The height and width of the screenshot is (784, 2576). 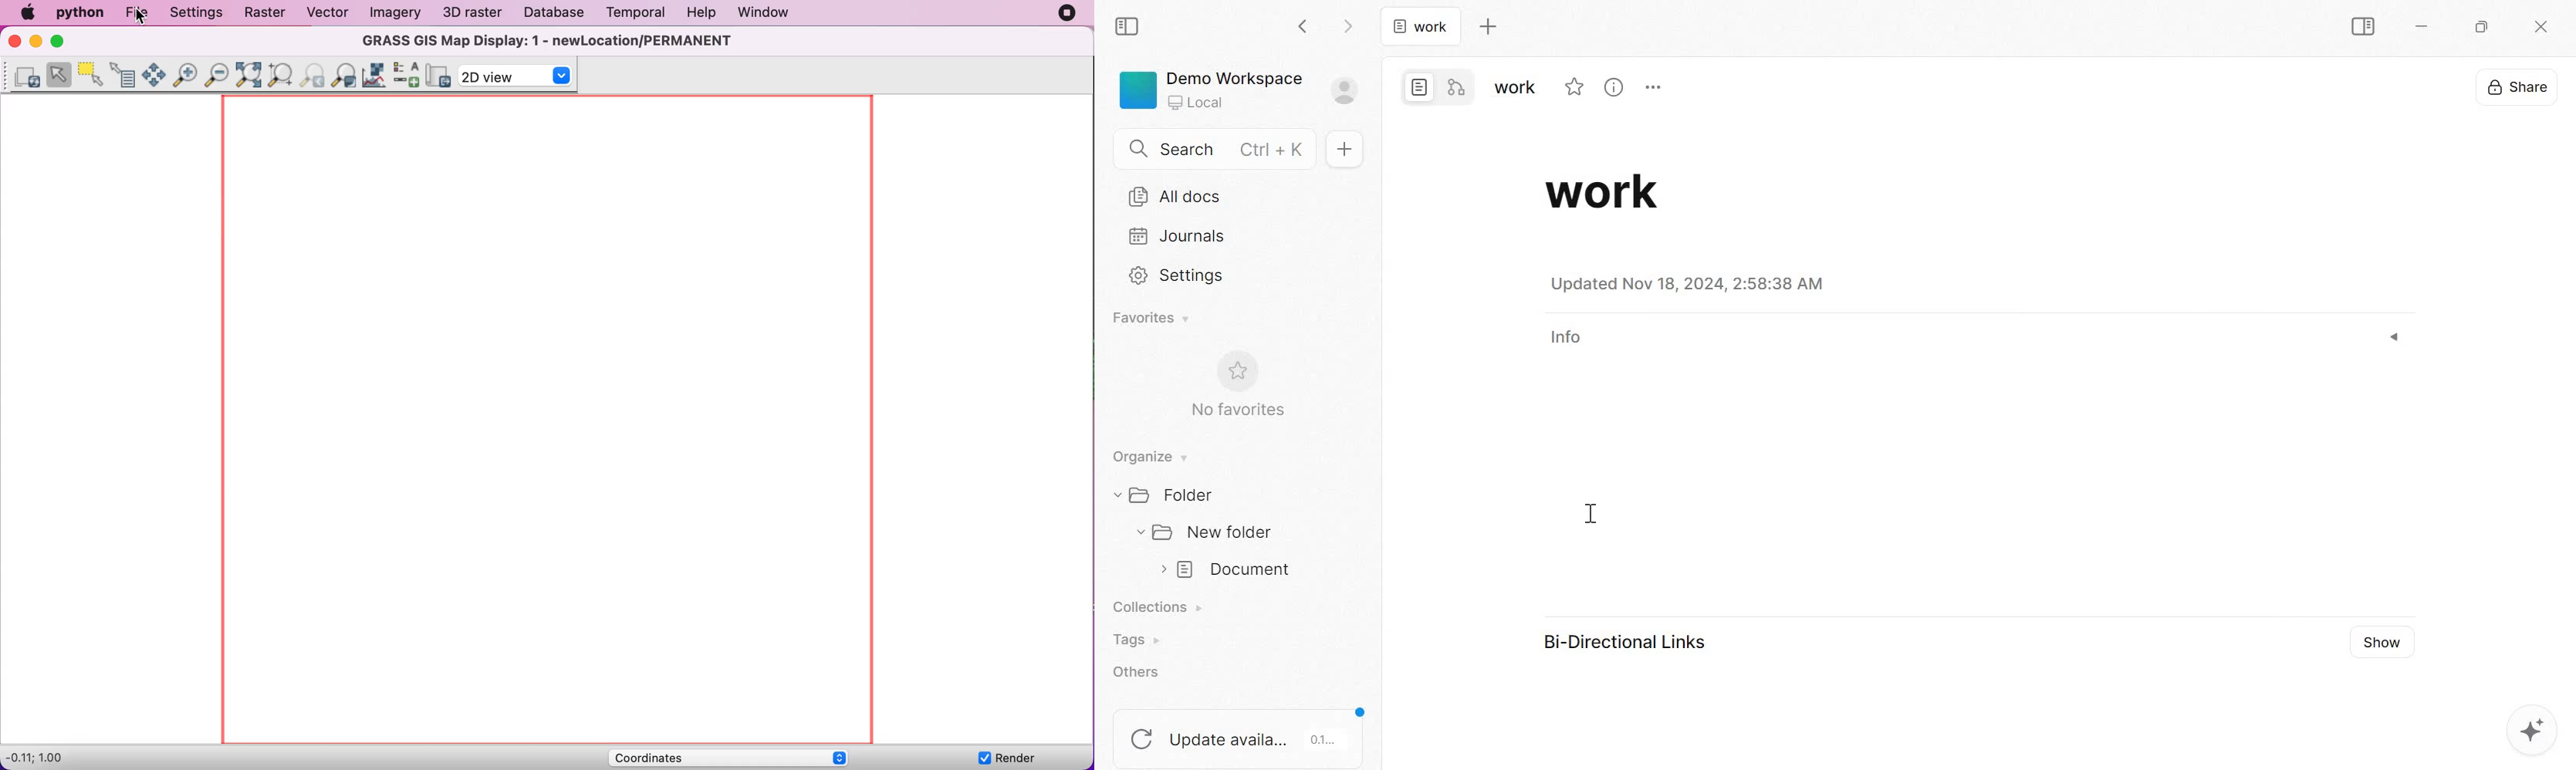 I want to click on favorite, so click(x=1574, y=86).